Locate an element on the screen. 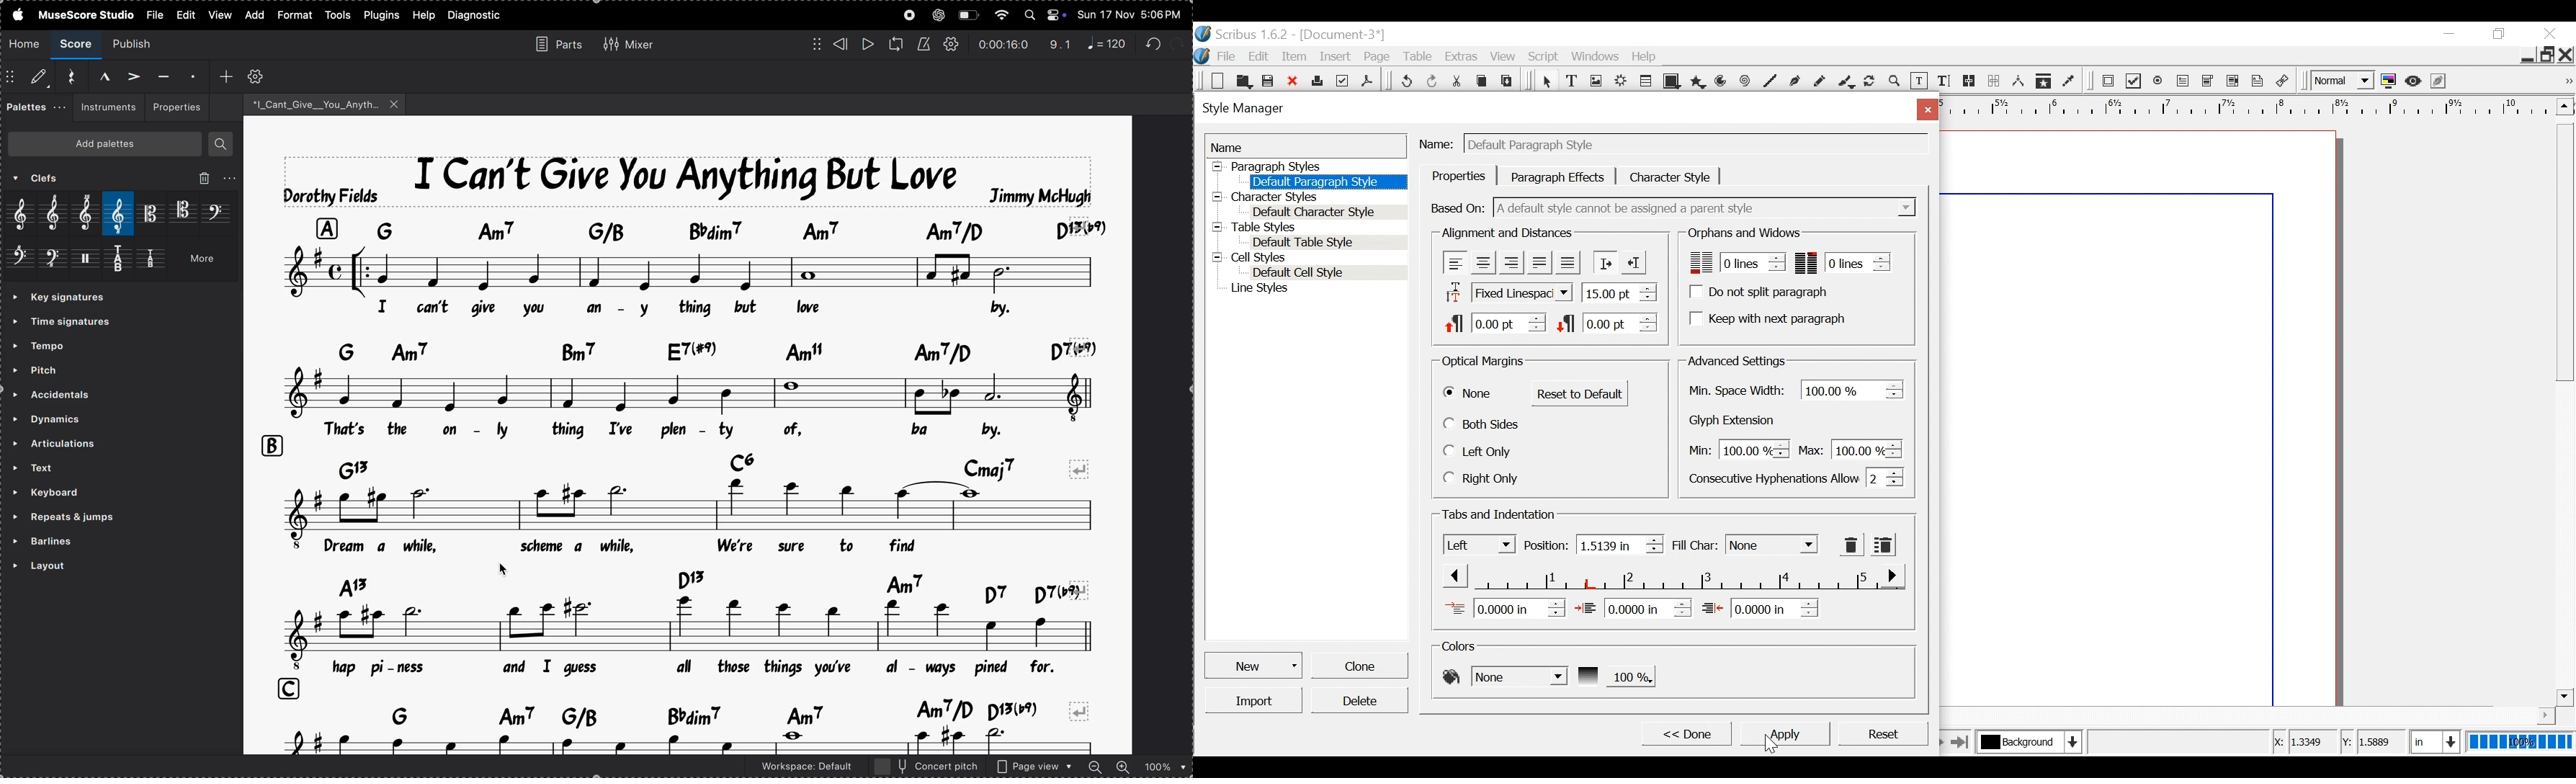  minimie is located at coordinates (2526, 54).